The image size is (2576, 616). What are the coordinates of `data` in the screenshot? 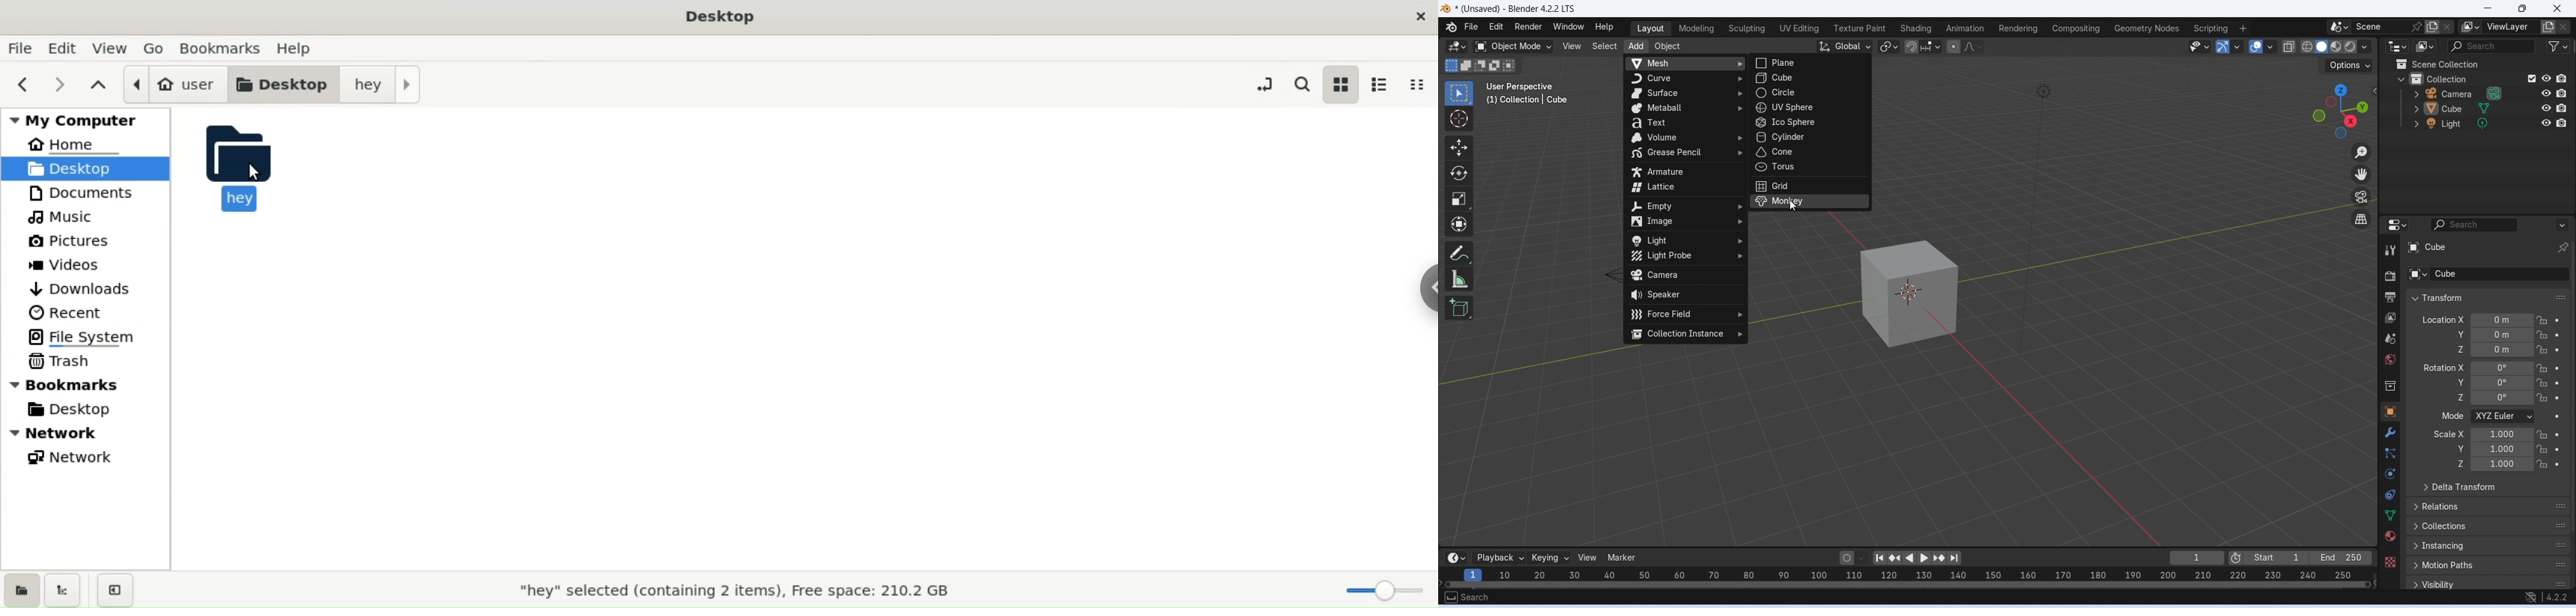 It's located at (2391, 514).